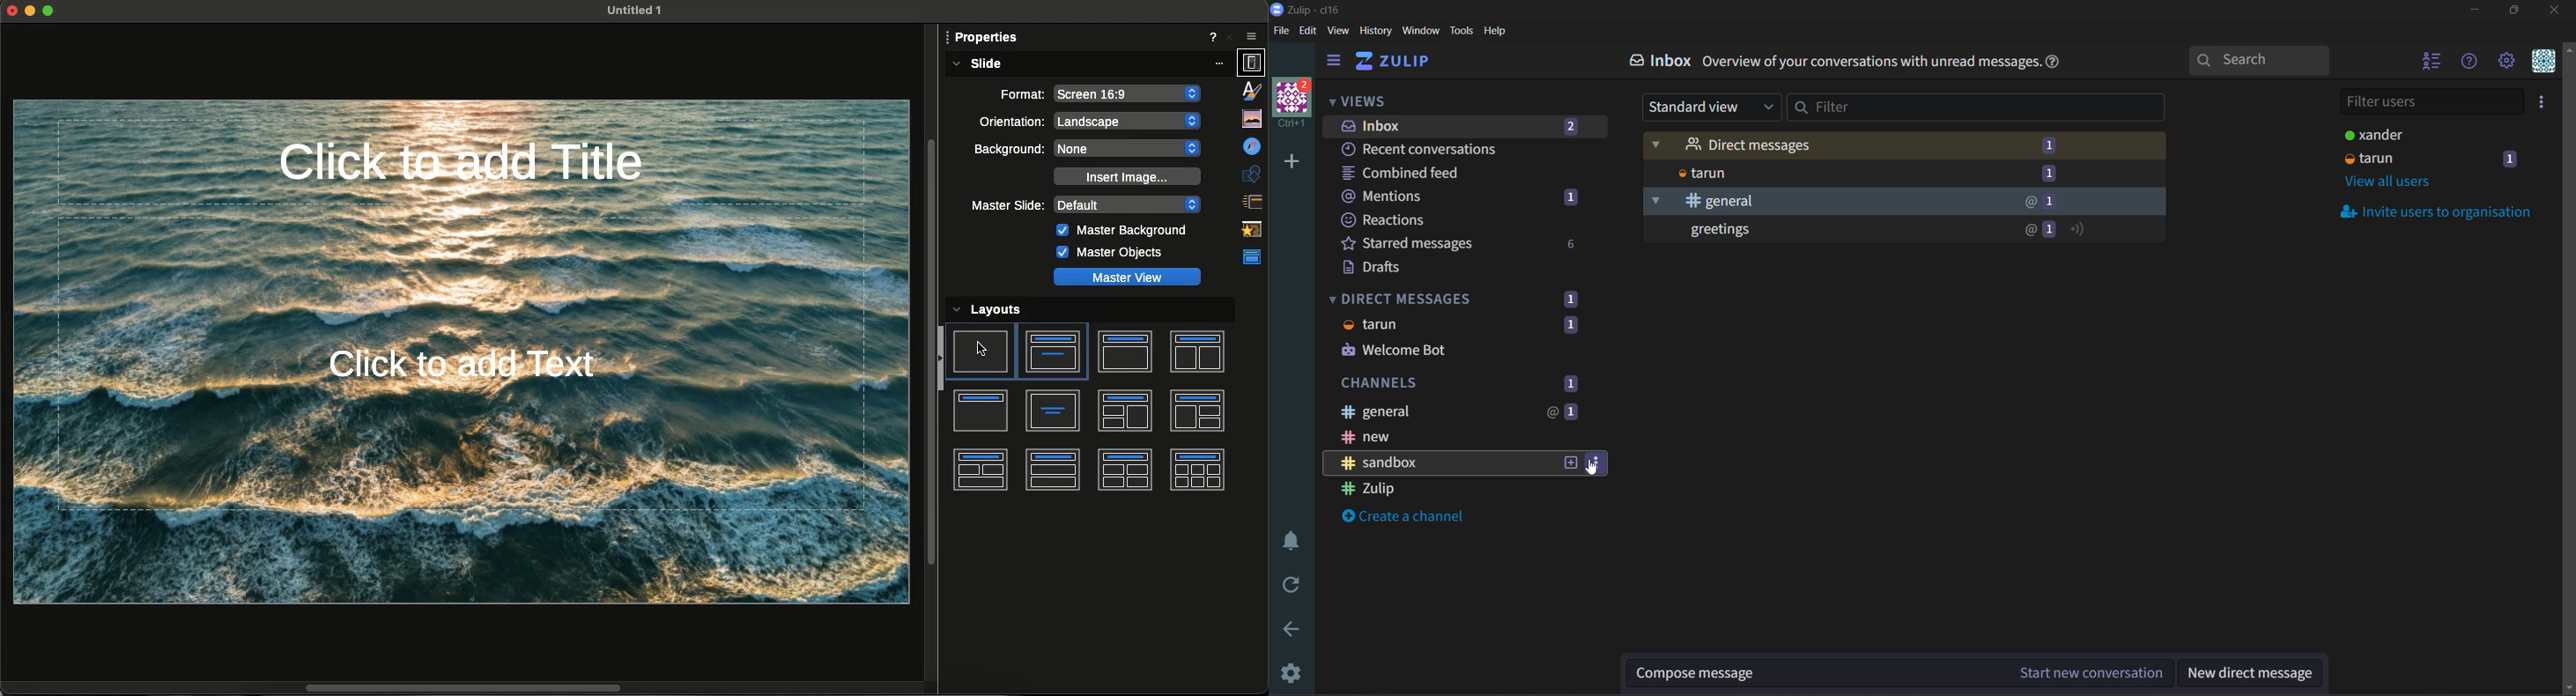 This screenshot has width=2576, height=700. I want to click on help, so click(2063, 61).